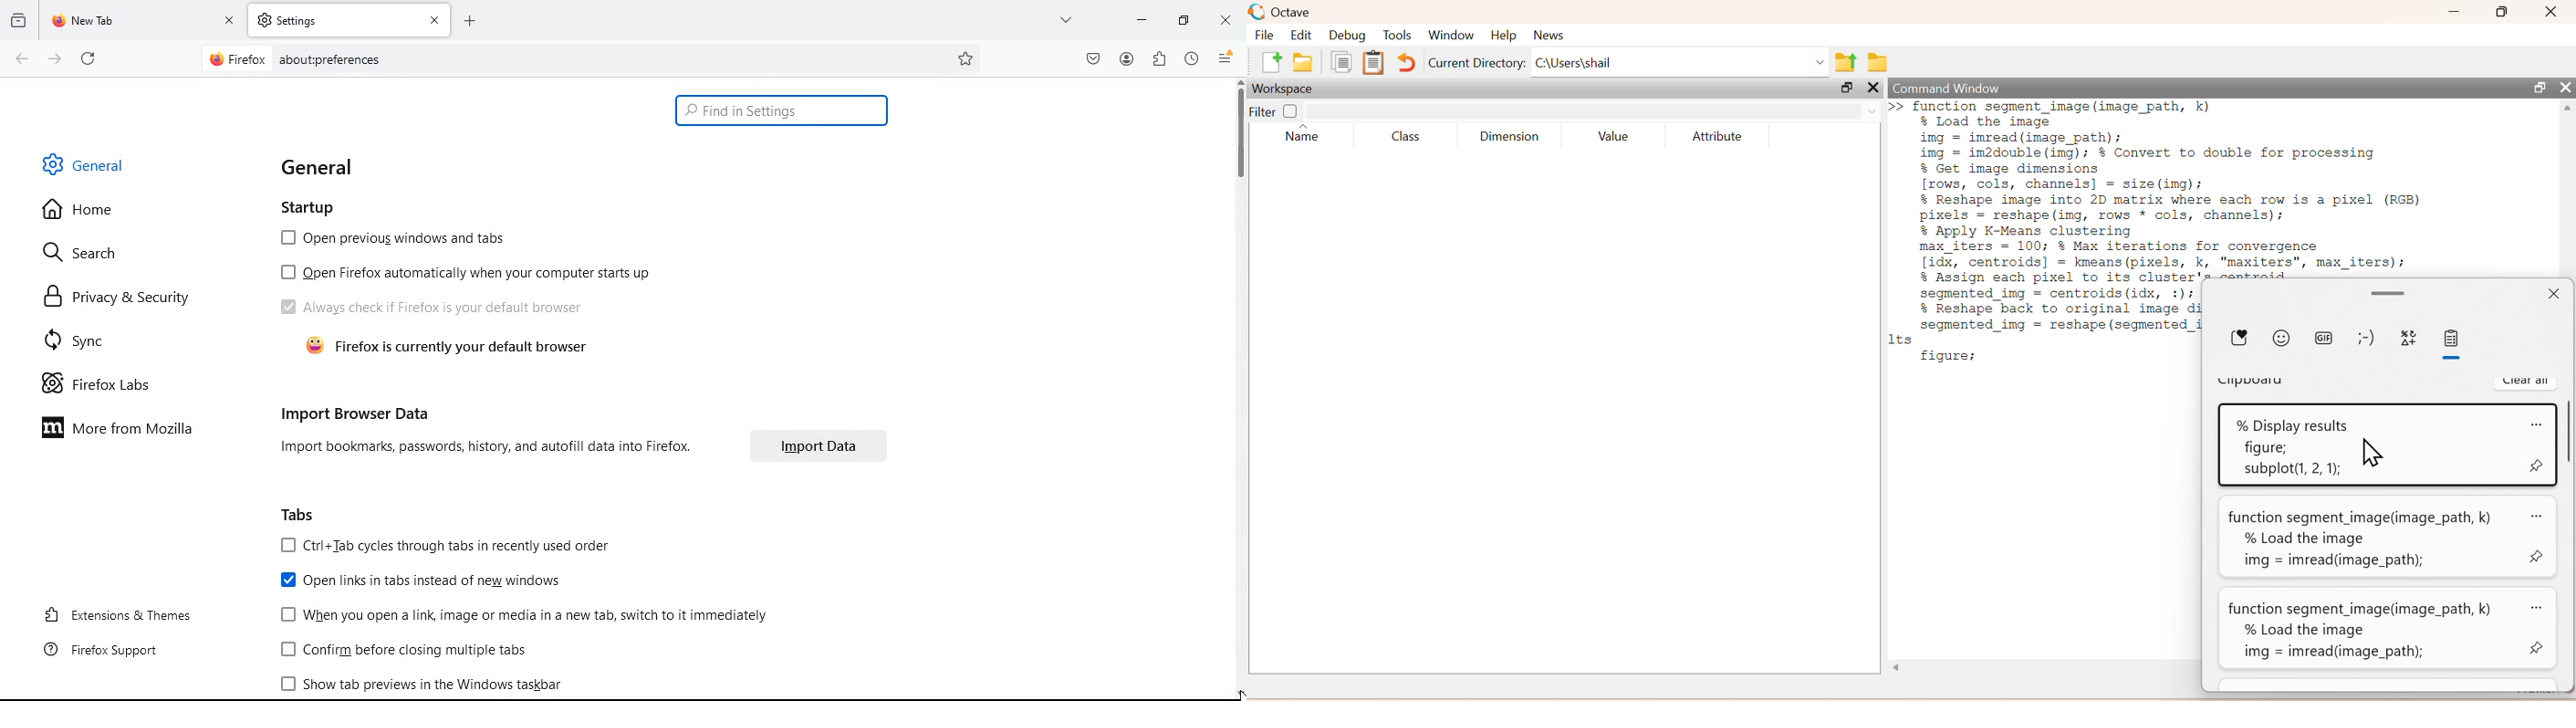  Describe the element at coordinates (1267, 35) in the screenshot. I see `File` at that location.